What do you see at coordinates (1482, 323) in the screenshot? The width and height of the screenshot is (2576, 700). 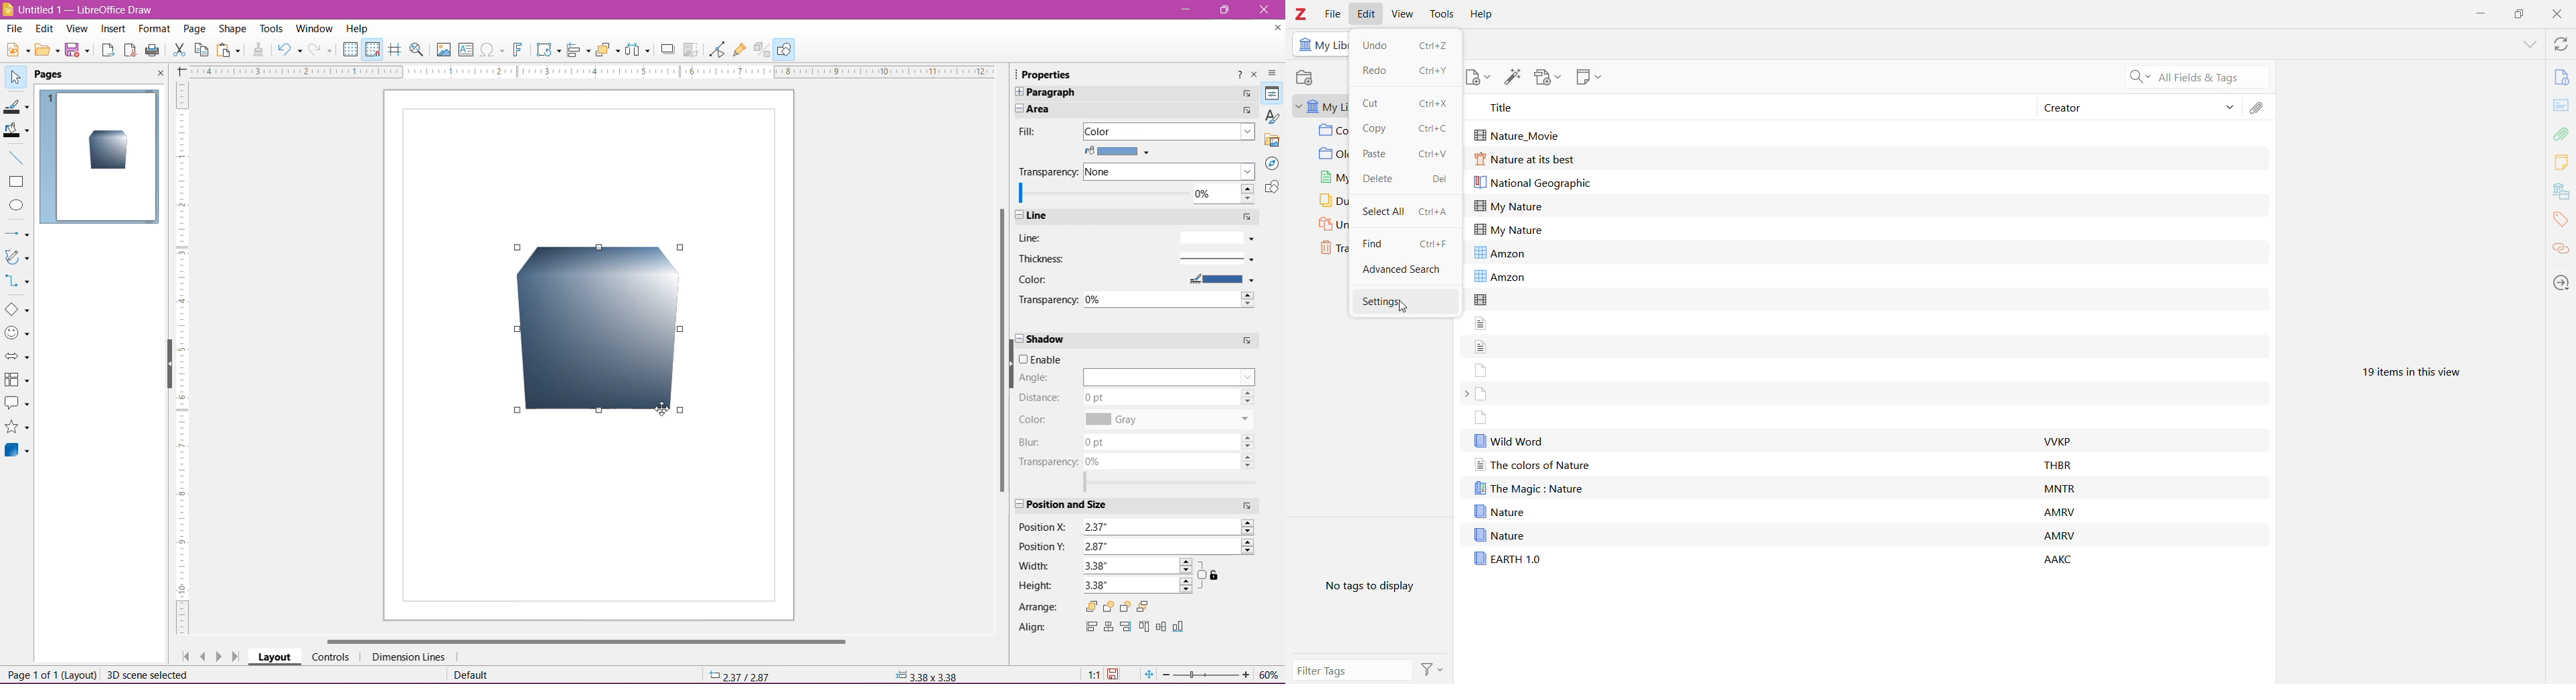 I see `file without title` at bounding box center [1482, 323].